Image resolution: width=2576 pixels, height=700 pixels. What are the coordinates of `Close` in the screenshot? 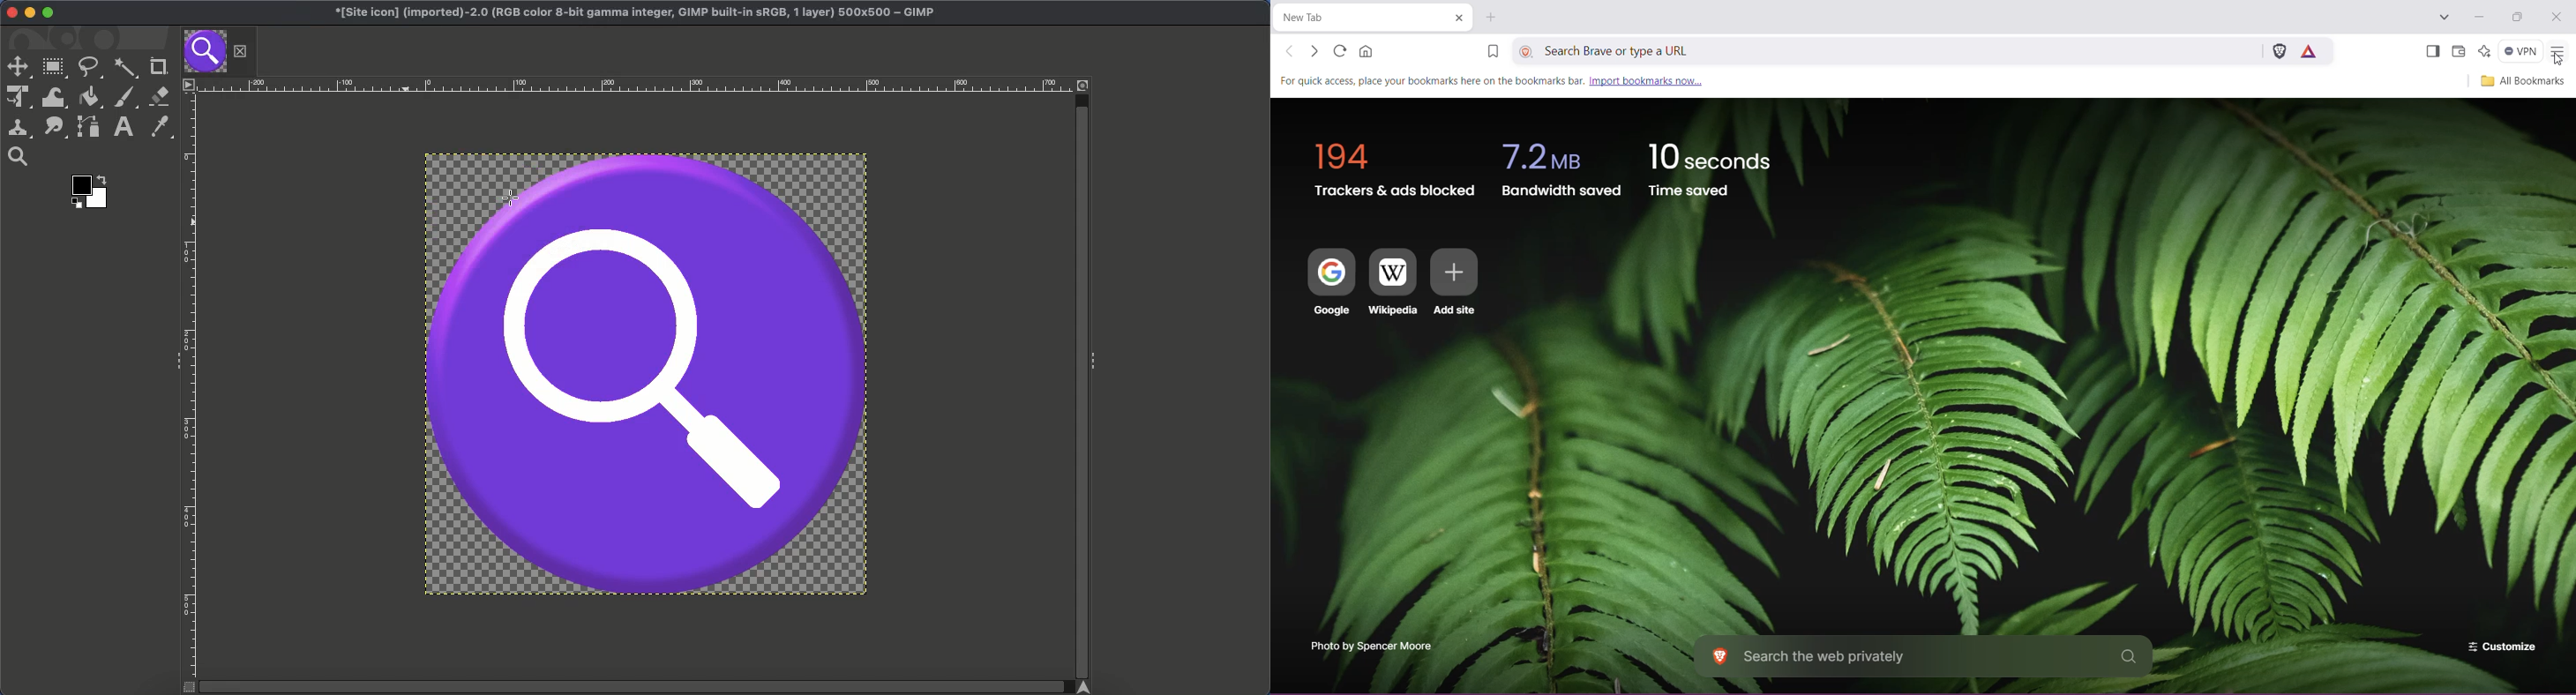 It's located at (11, 11).